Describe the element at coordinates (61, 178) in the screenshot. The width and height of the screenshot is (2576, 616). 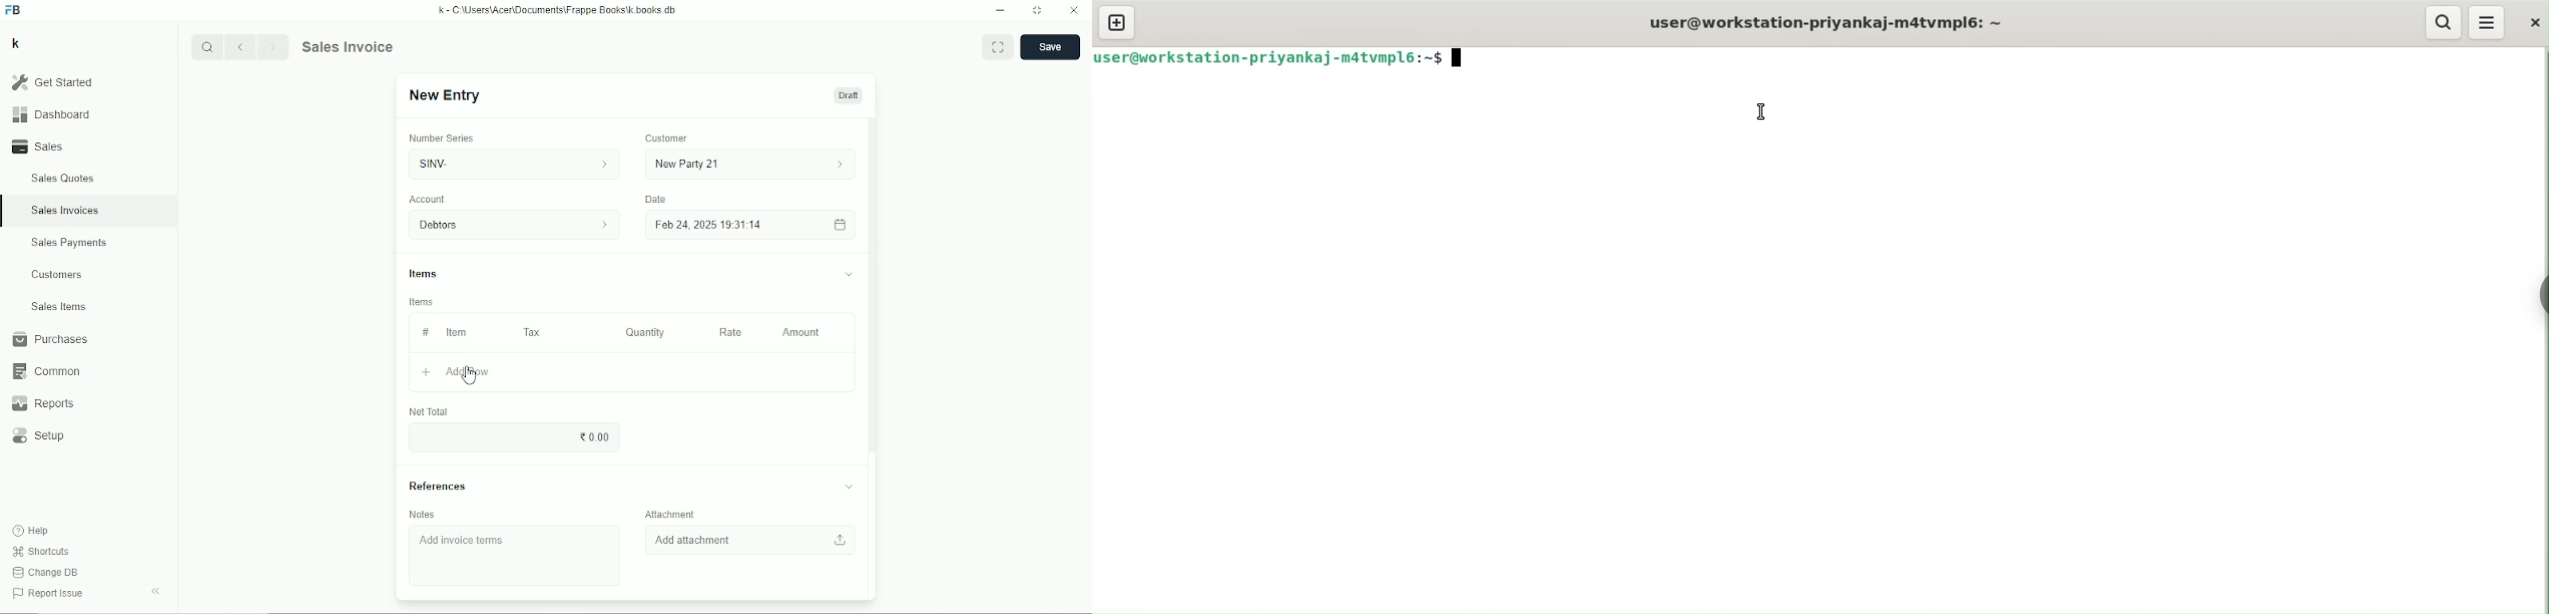
I see `Sales quotes` at that location.